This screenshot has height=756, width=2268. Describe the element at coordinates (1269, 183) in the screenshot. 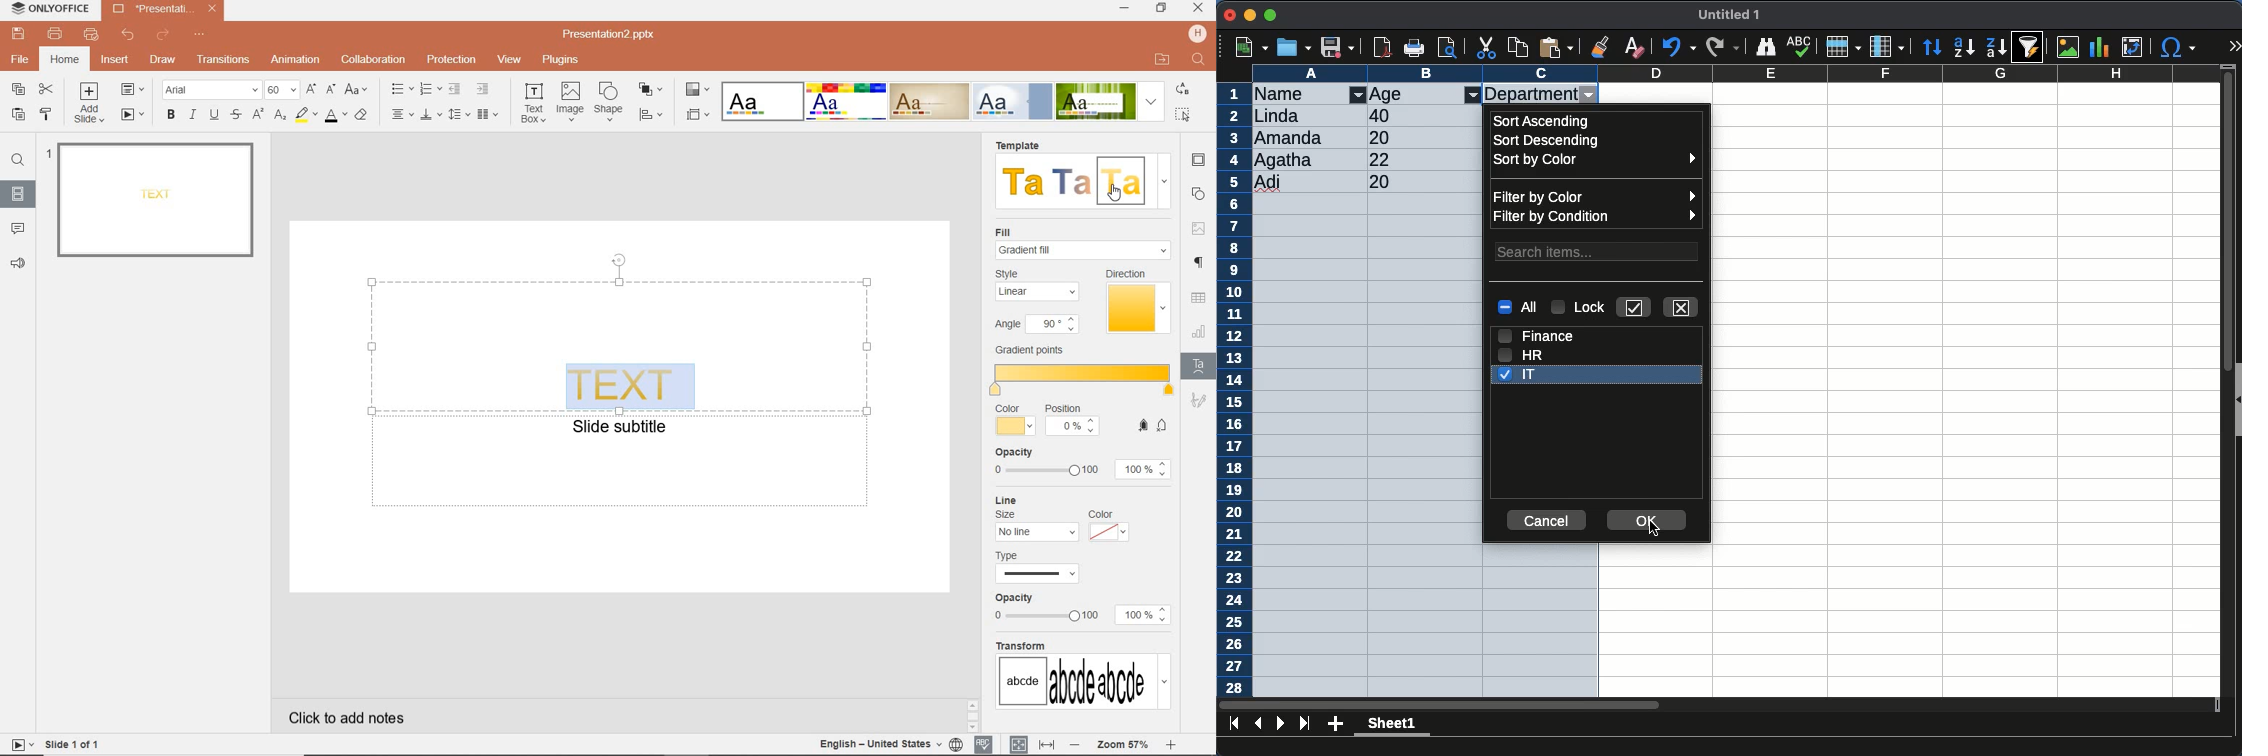

I see `adi` at that location.